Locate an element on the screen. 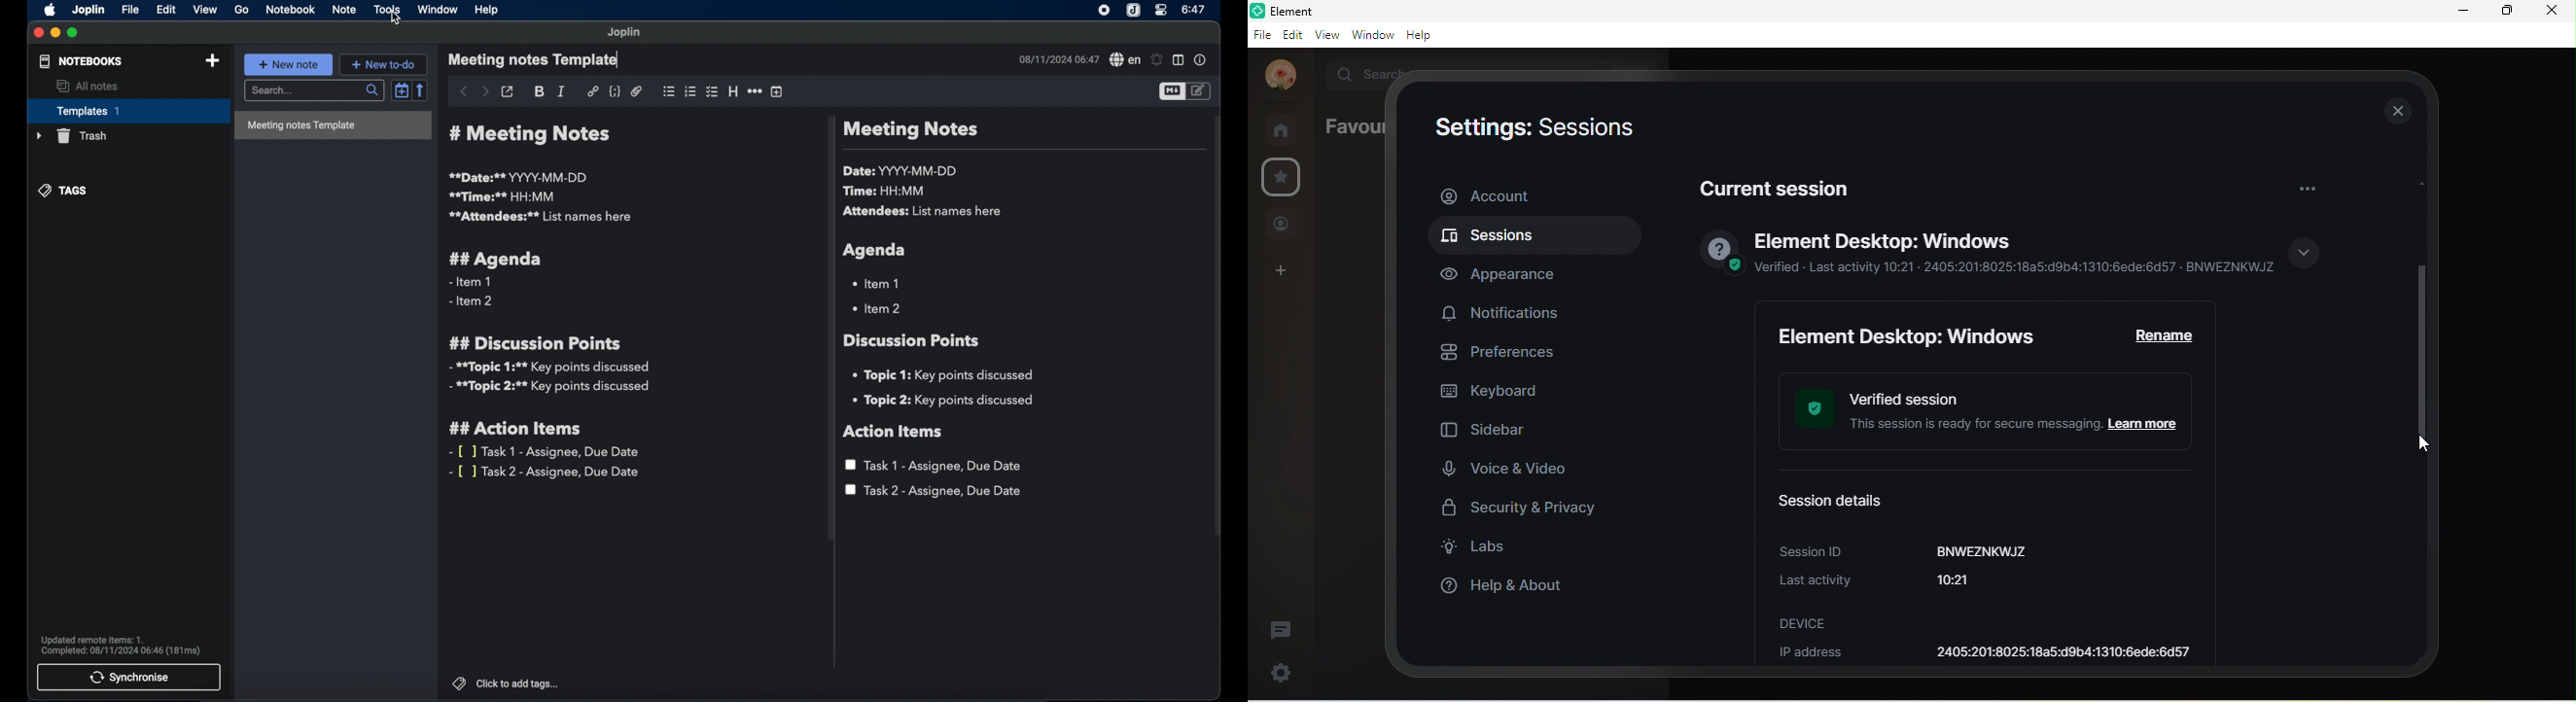 Image resolution: width=2576 pixels, height=728 pixels. synchronise is located at coordinates (130, 677).